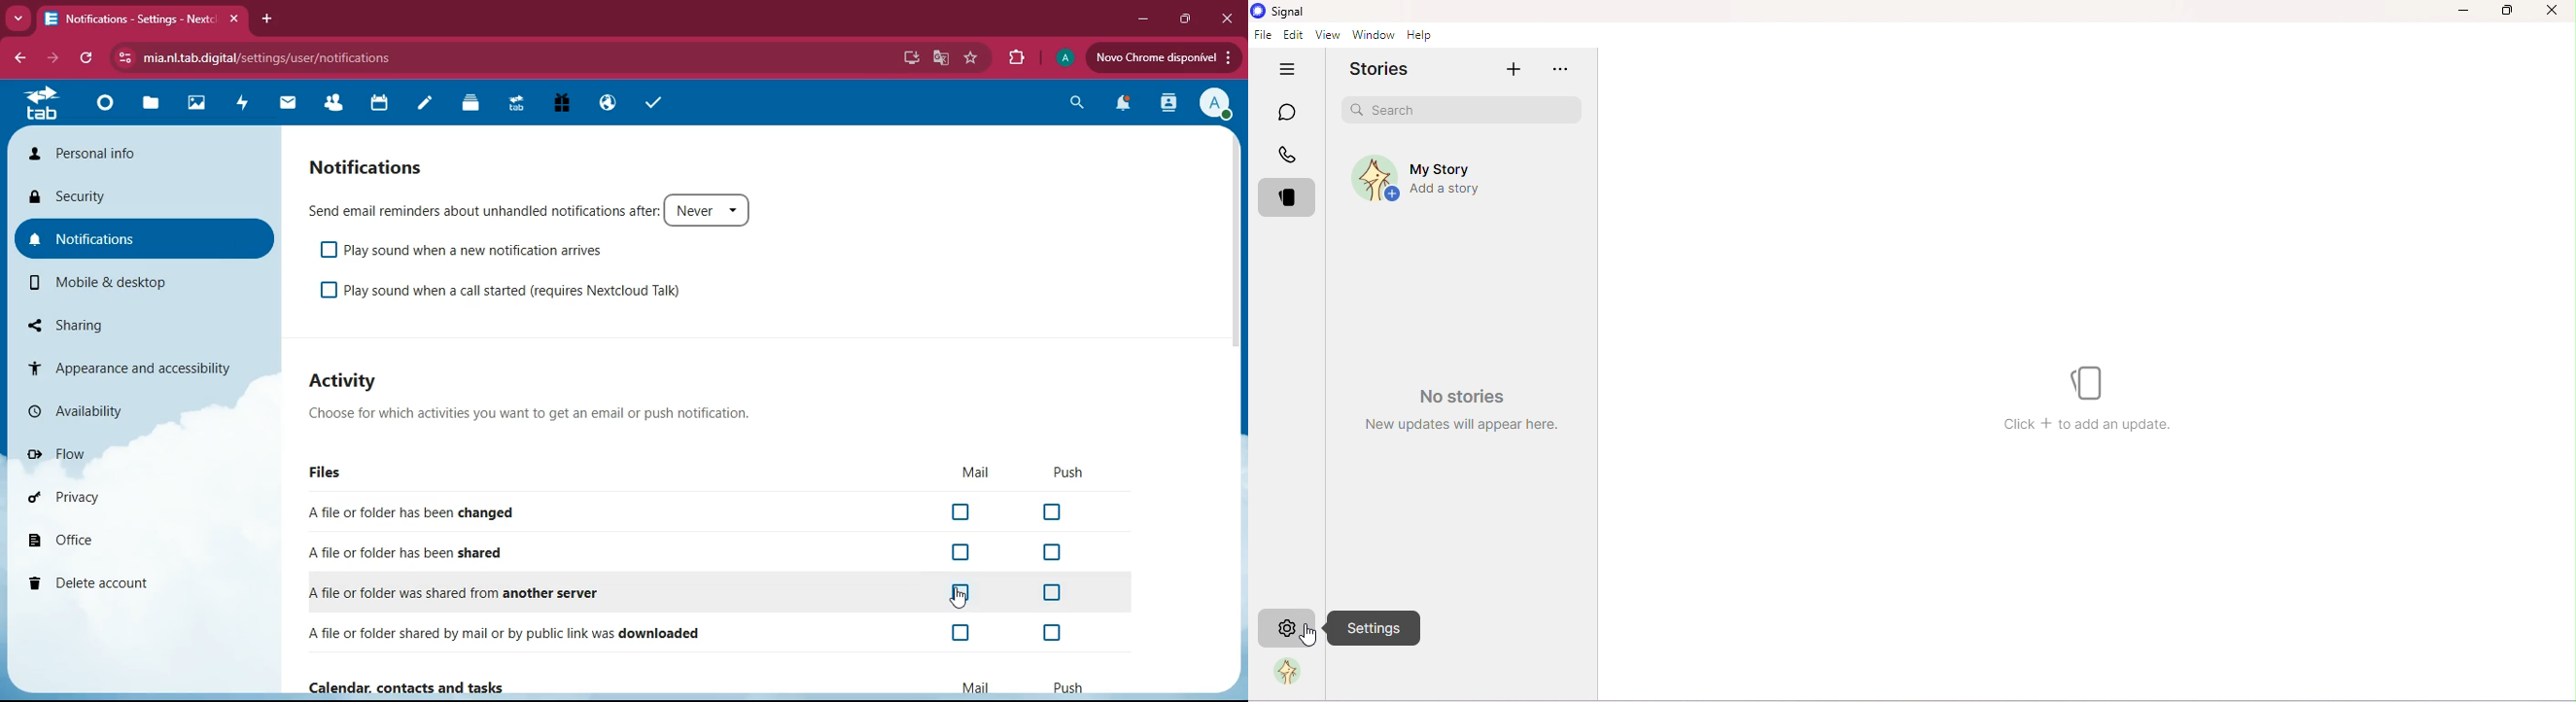  What do you see at coordinates (514, 106) in the screenshot?
I see `tab` at bounding box center [514, 106].